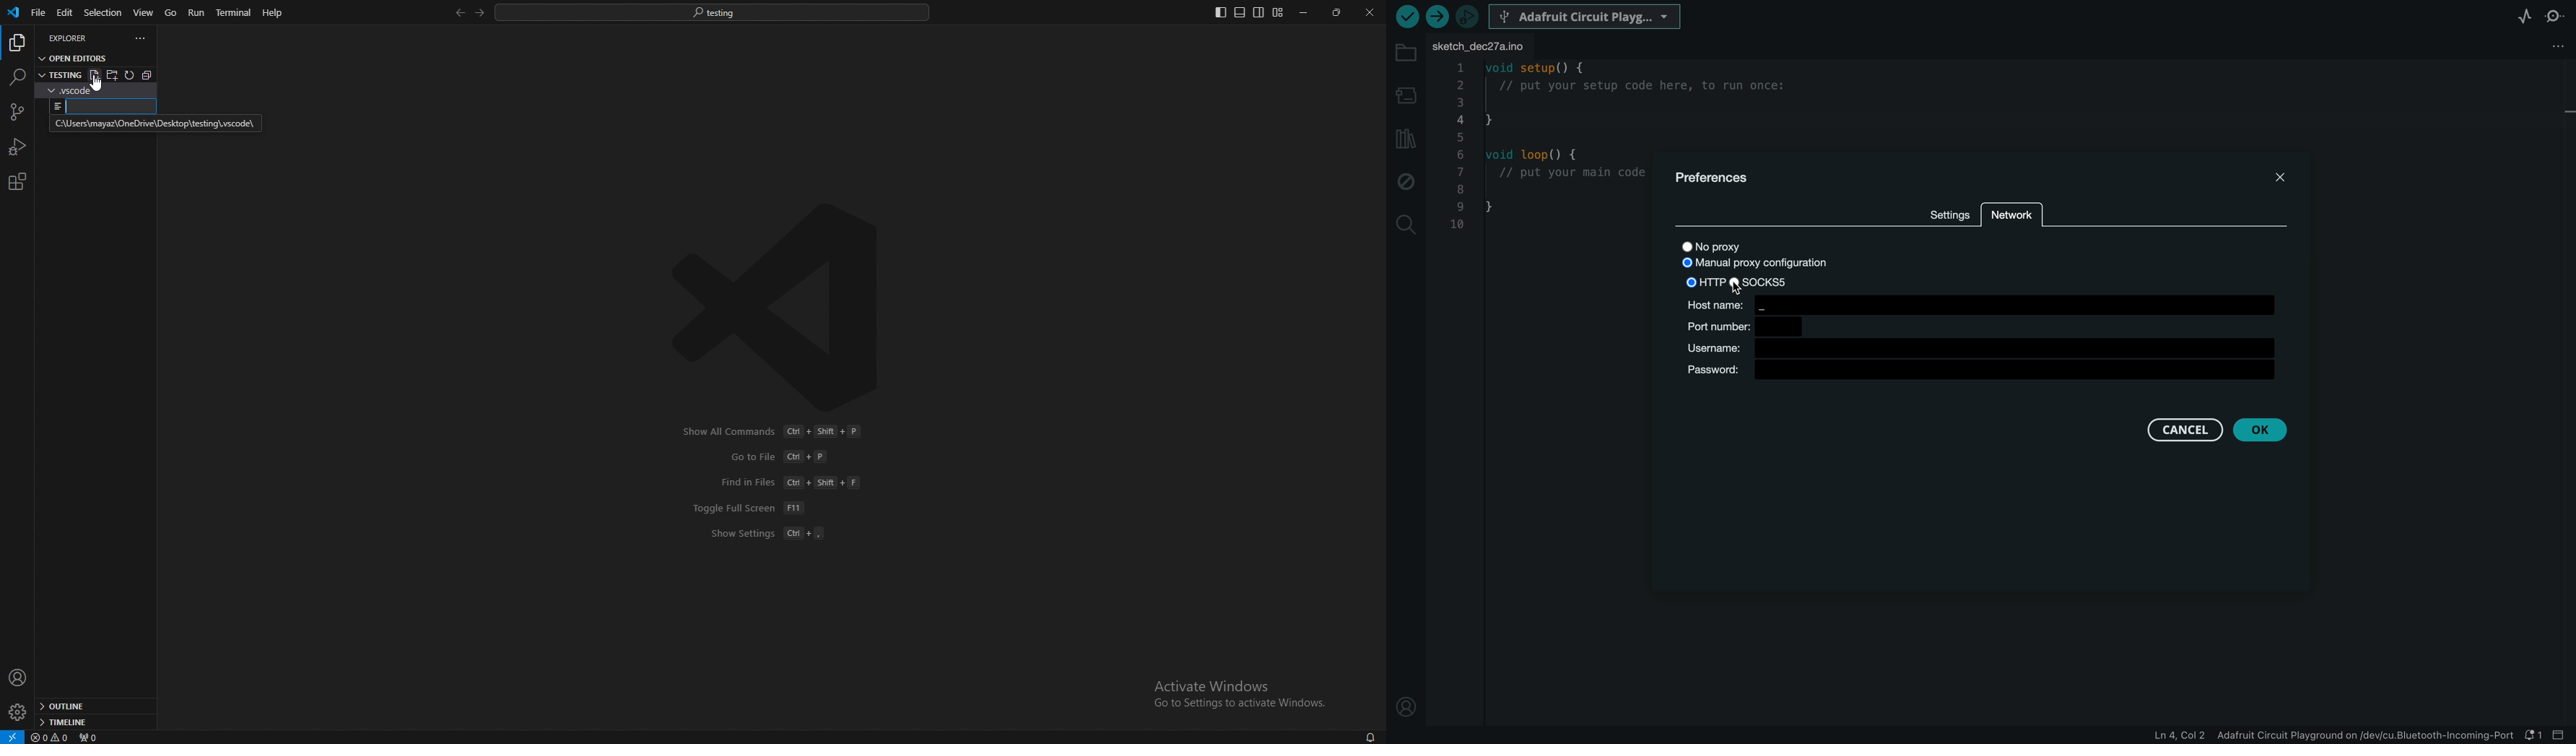 The image size is (2576, 756). I want to click on outline, so click(93, 707).